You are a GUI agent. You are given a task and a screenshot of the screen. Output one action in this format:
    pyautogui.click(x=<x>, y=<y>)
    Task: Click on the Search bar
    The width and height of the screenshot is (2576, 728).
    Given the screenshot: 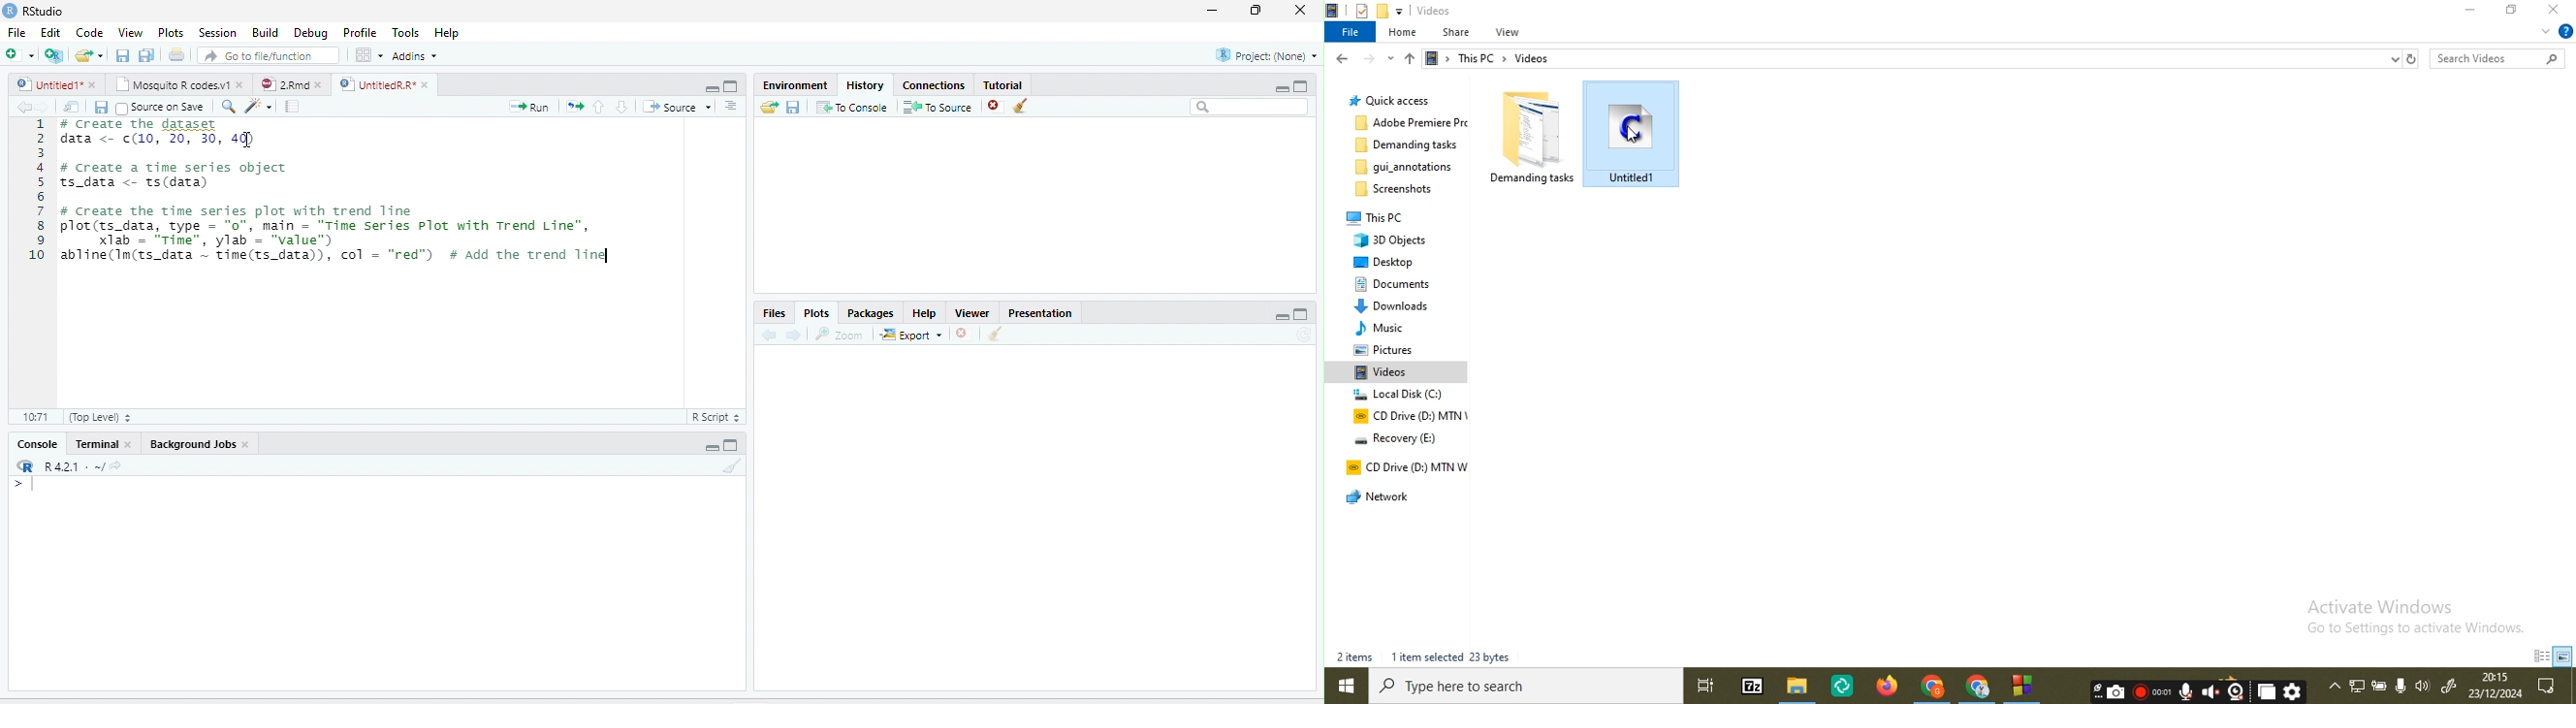 What is the action you would take?
    pyautogui.click(x=1249, y=107)
    